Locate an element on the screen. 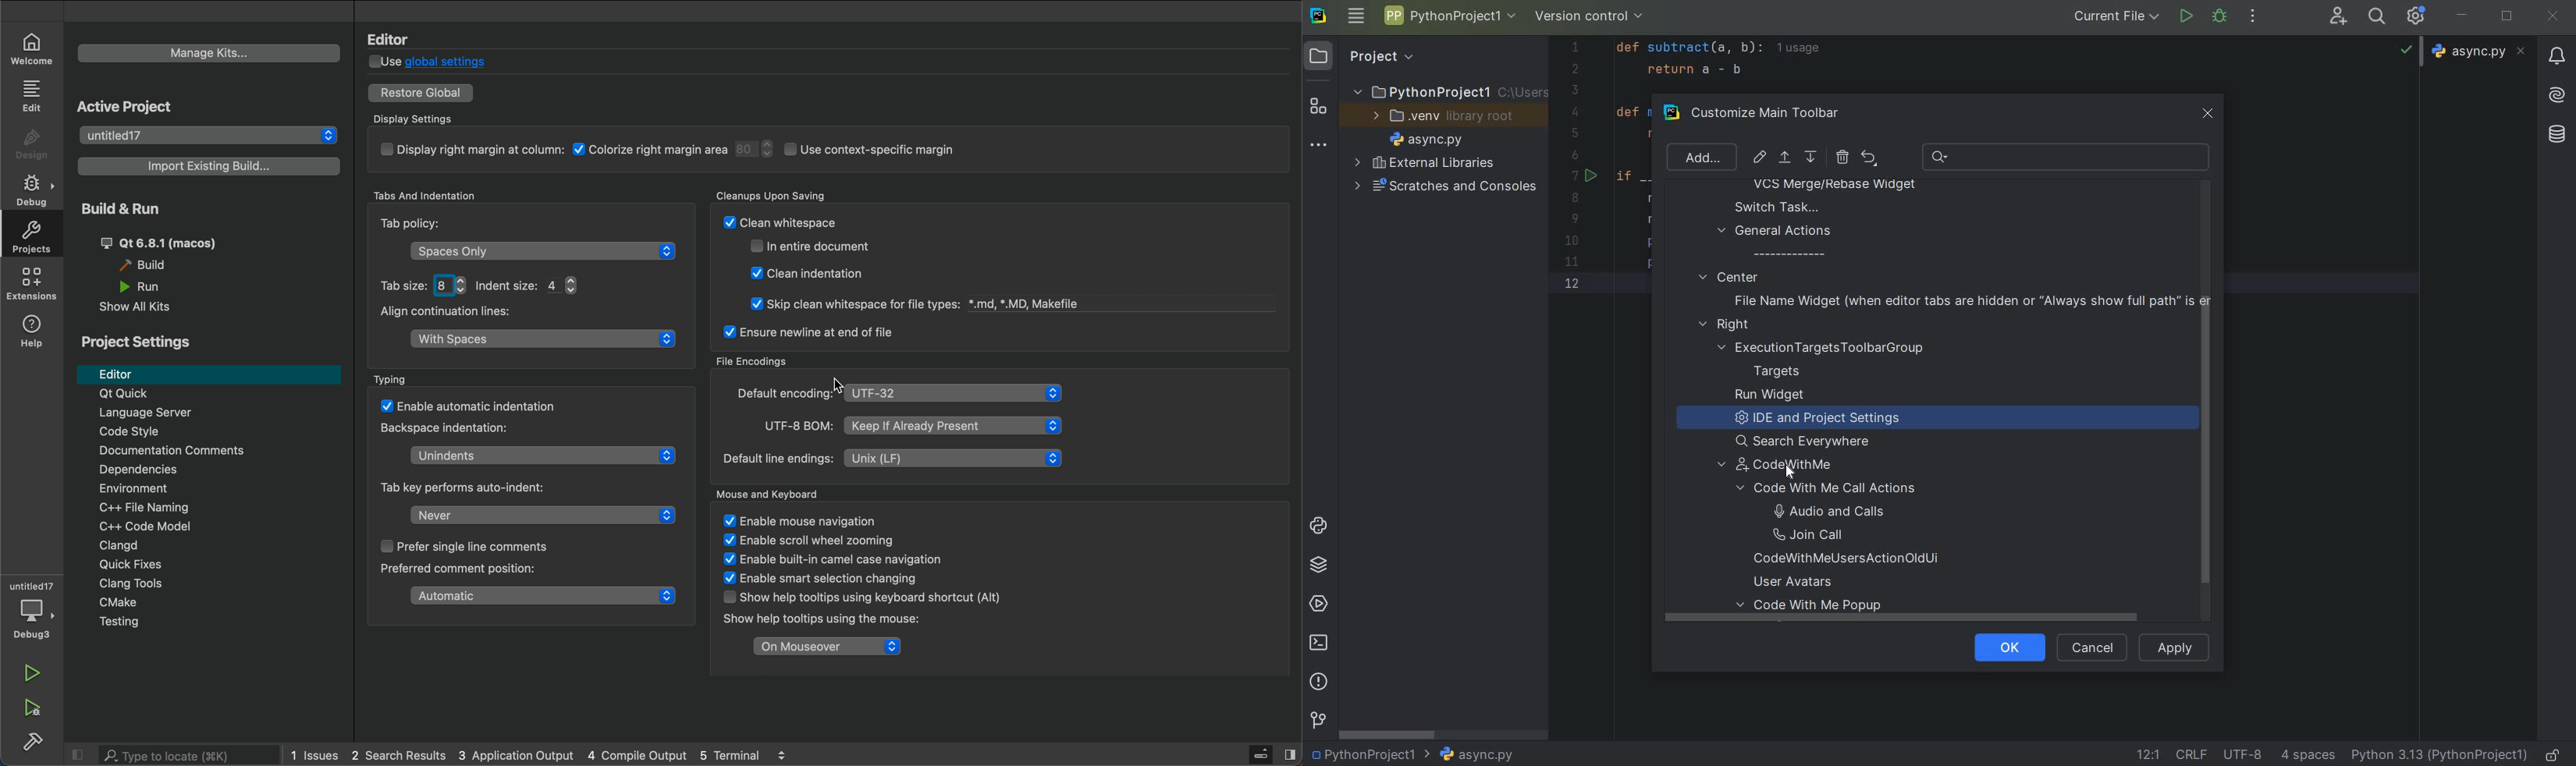 The height and width of the screenshot is (784, 2576). Mouse ad Keyboard is located at coordinates (779, 492).